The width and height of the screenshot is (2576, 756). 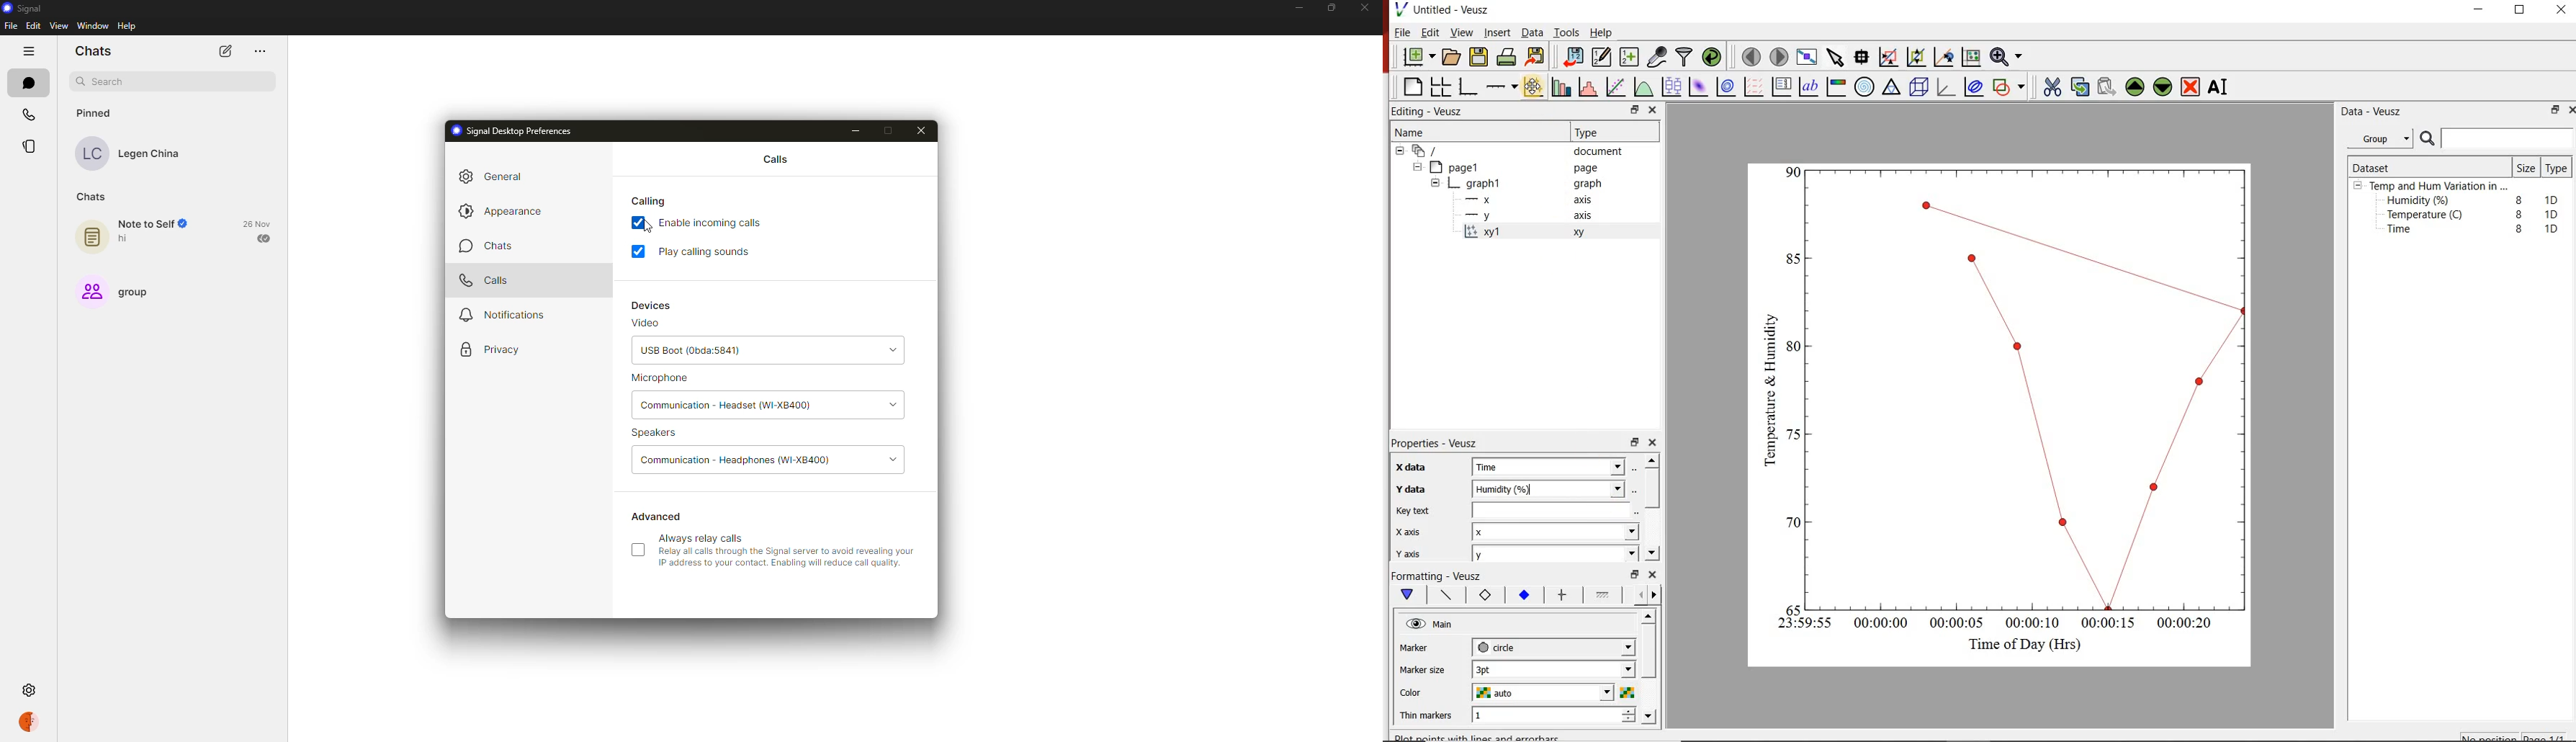 What do you see at coordinates (1452, 58) in the screenshot?
I see `open a document` at bounding box center [1452, 58].